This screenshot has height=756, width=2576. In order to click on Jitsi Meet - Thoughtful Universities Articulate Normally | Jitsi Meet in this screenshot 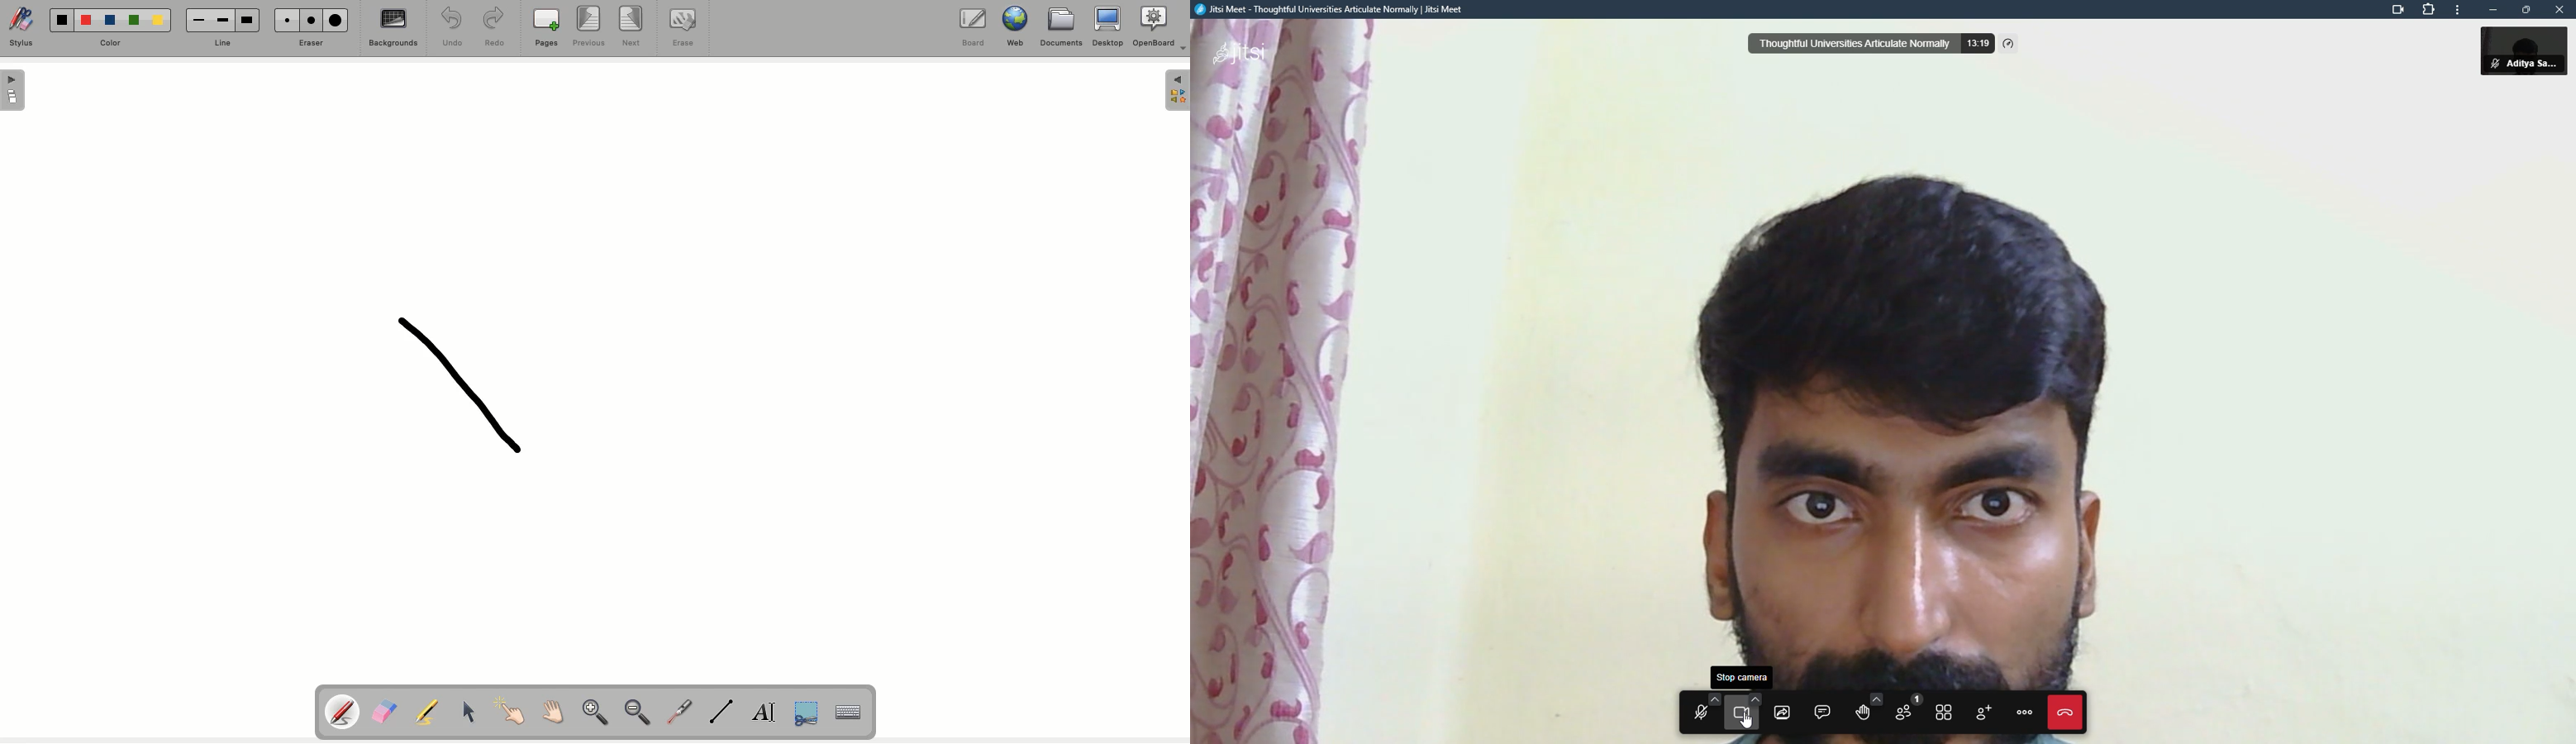, I will do `click(1342, 9)`.